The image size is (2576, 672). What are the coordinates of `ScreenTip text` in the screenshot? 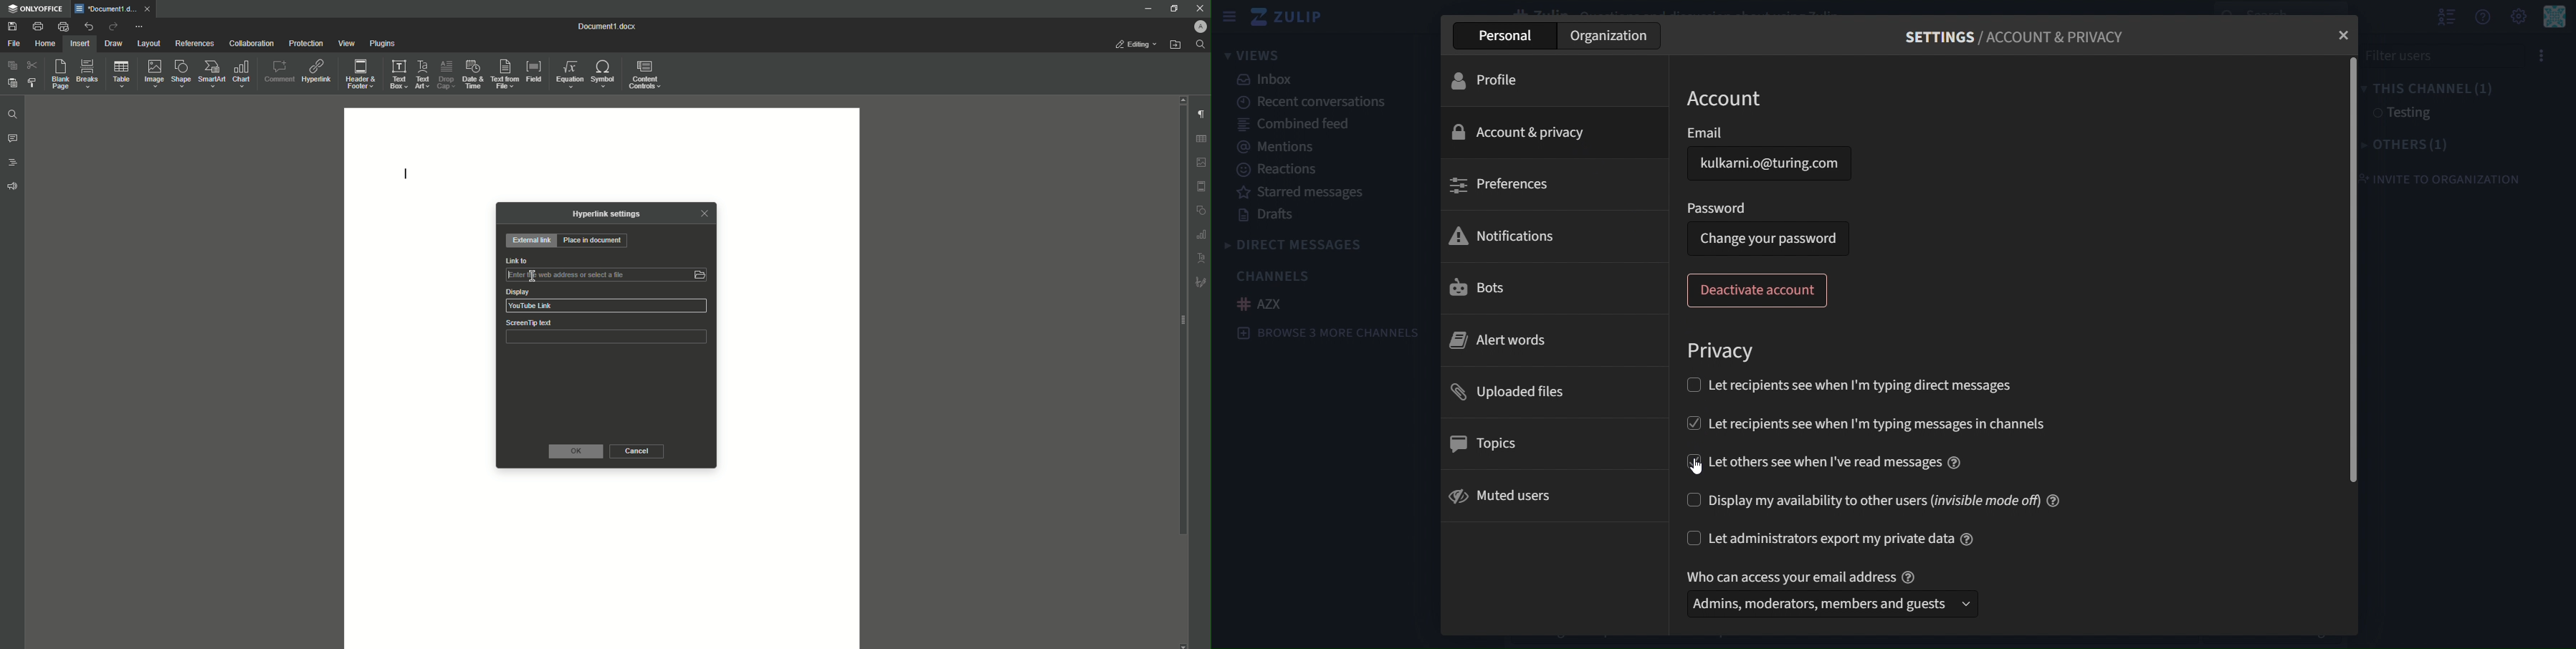 It's located at (607, 339).